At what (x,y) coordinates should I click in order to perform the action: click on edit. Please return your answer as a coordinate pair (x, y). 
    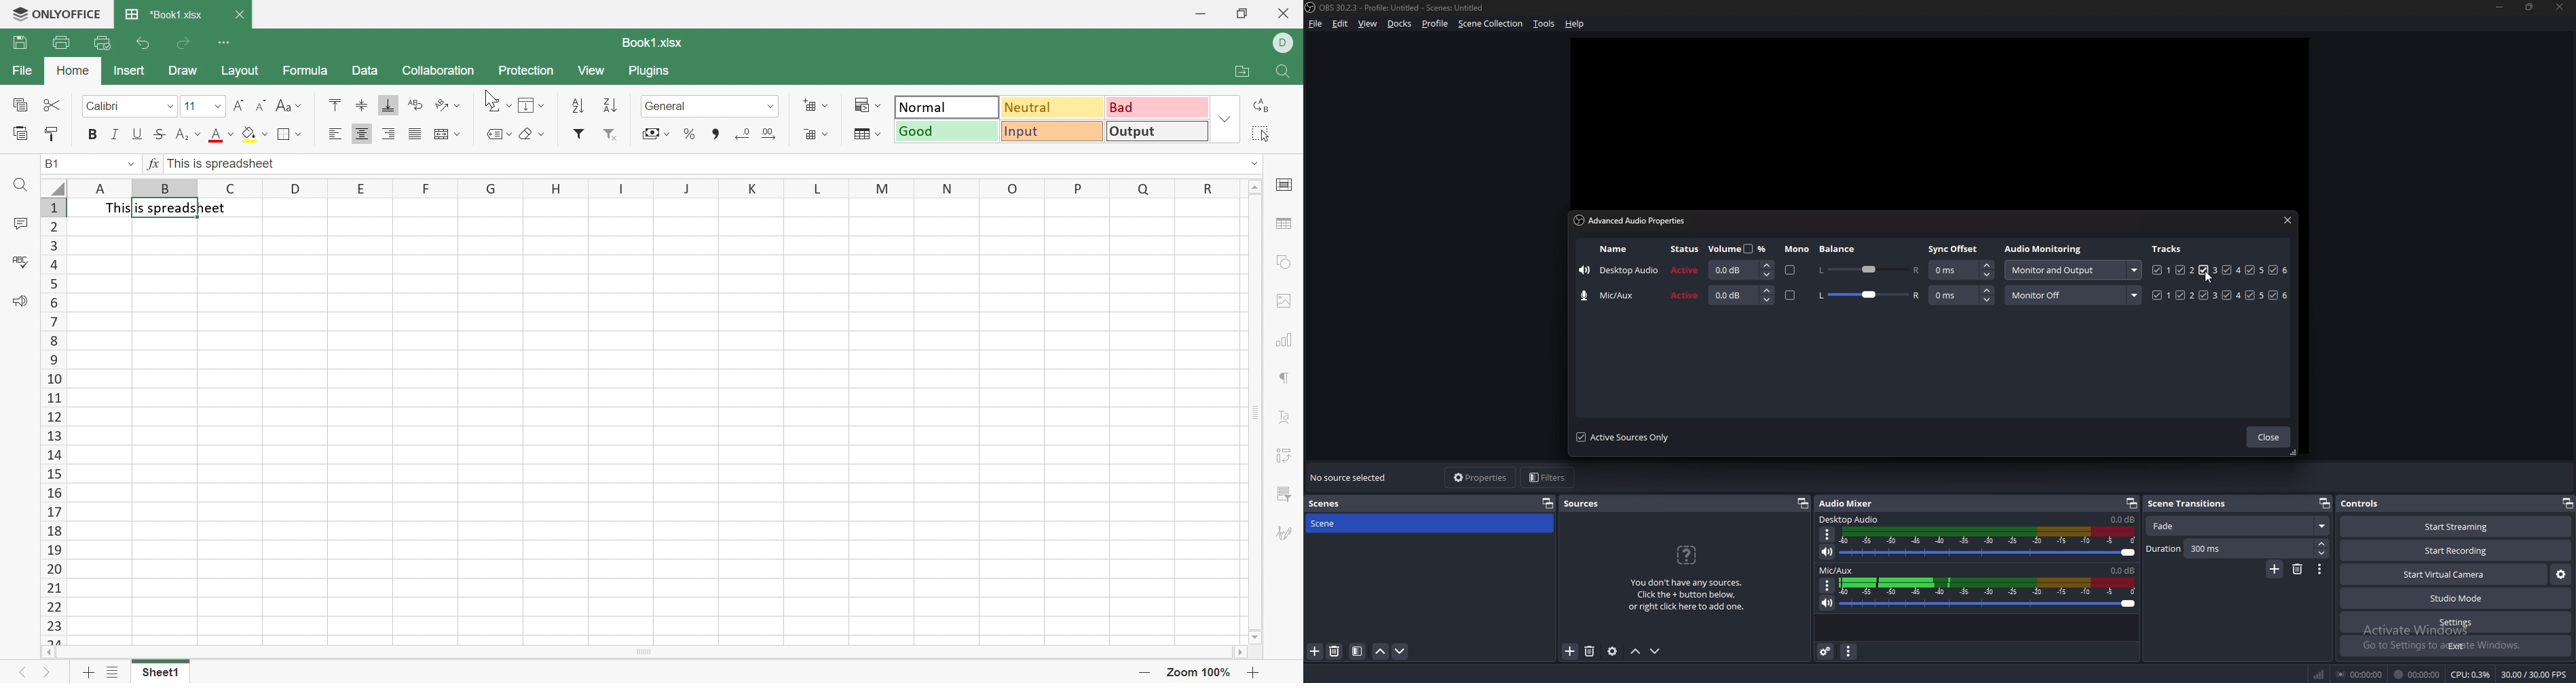
    Looking at the image, I should click on (1340, 24).